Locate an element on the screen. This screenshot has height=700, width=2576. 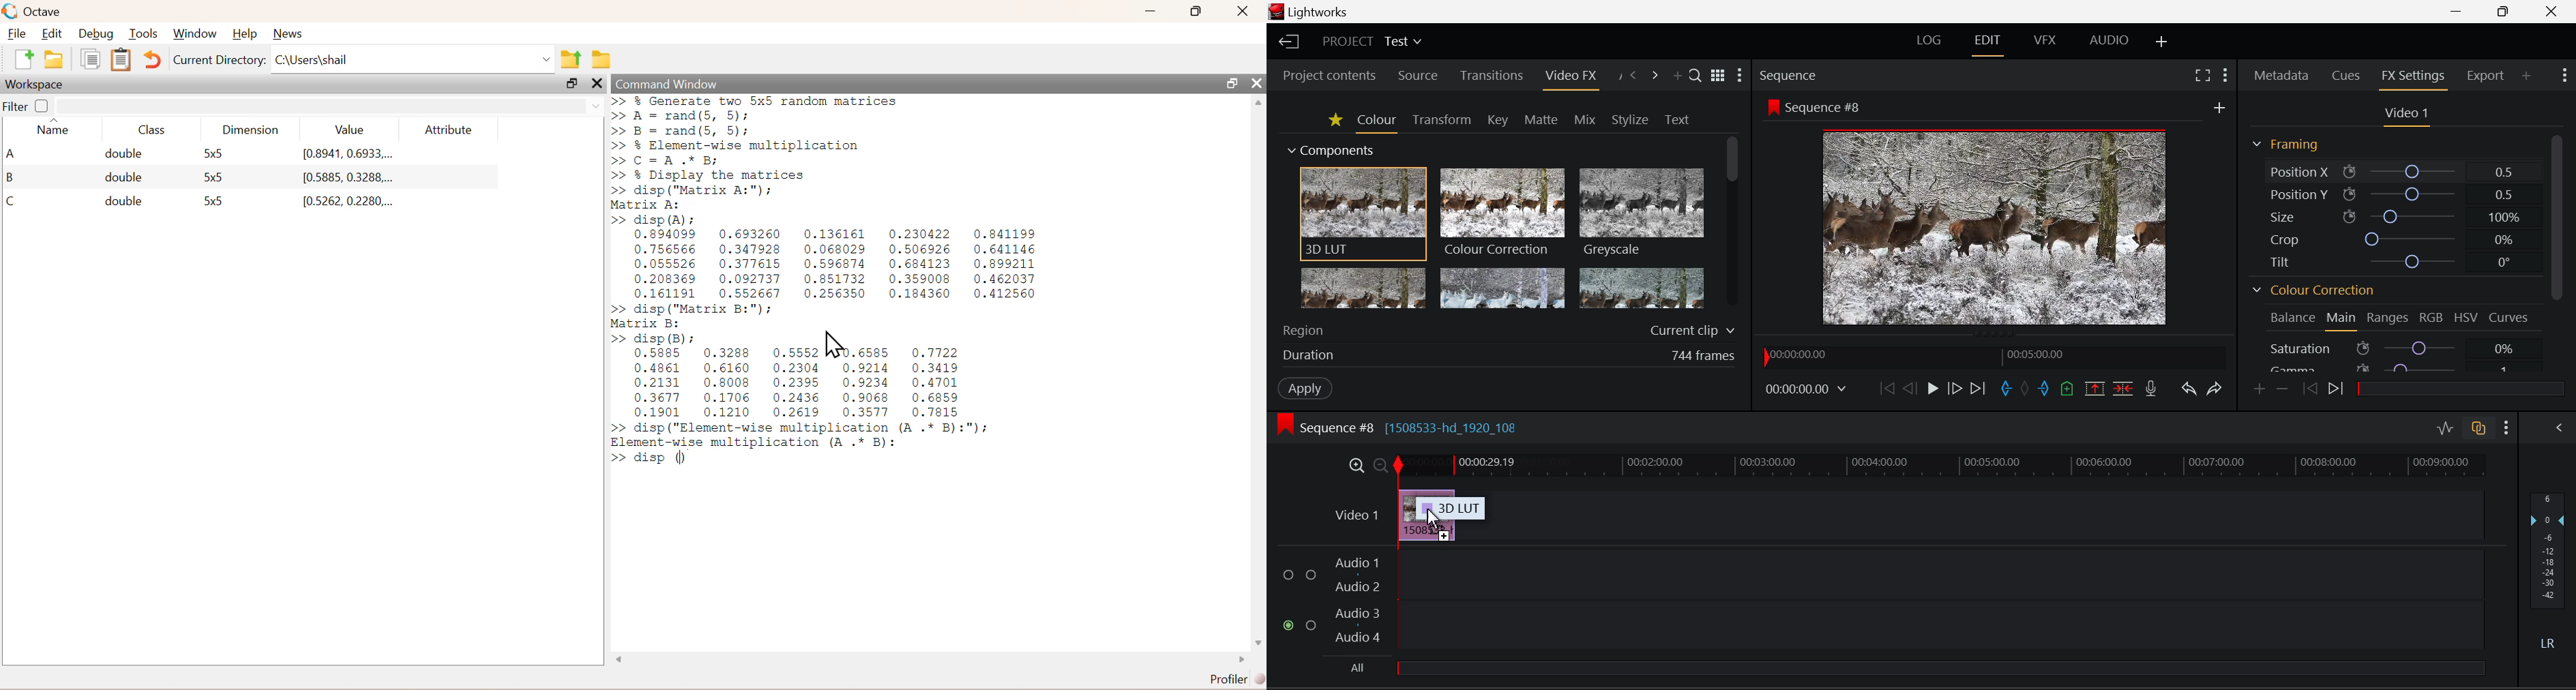
Window is located at coordinates (197, 32).